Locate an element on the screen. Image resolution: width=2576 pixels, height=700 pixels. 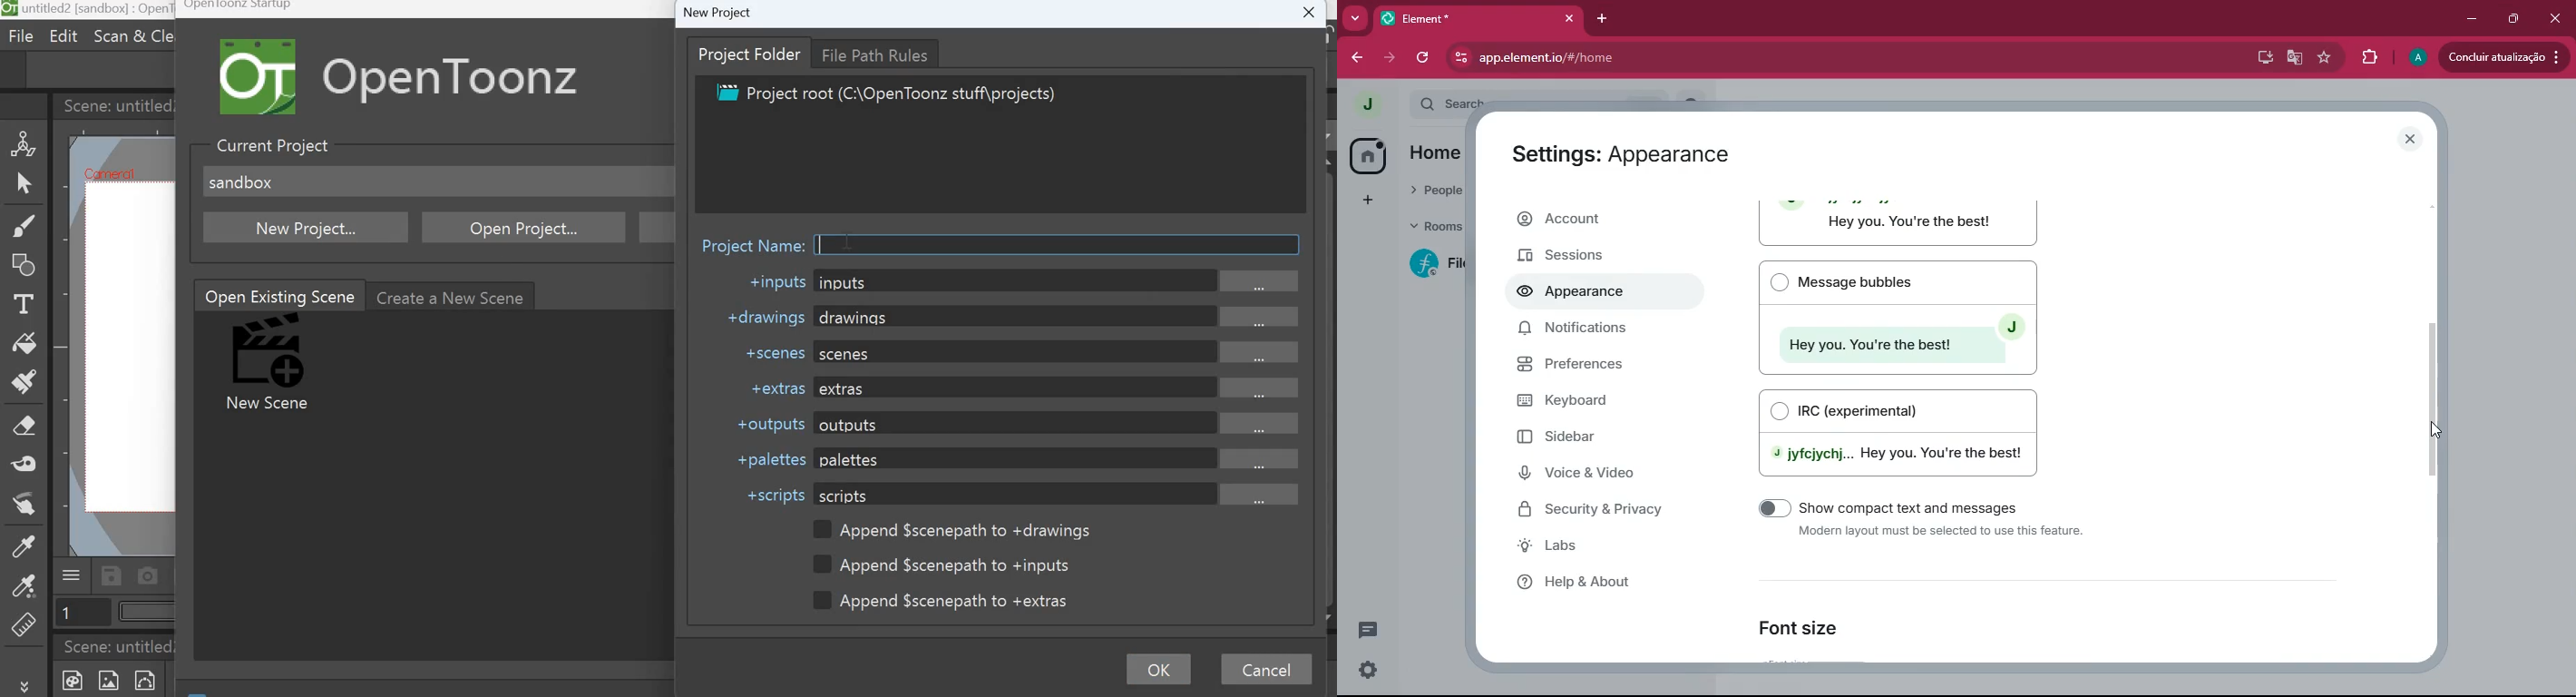
people is located at coordinates (1439, 190).